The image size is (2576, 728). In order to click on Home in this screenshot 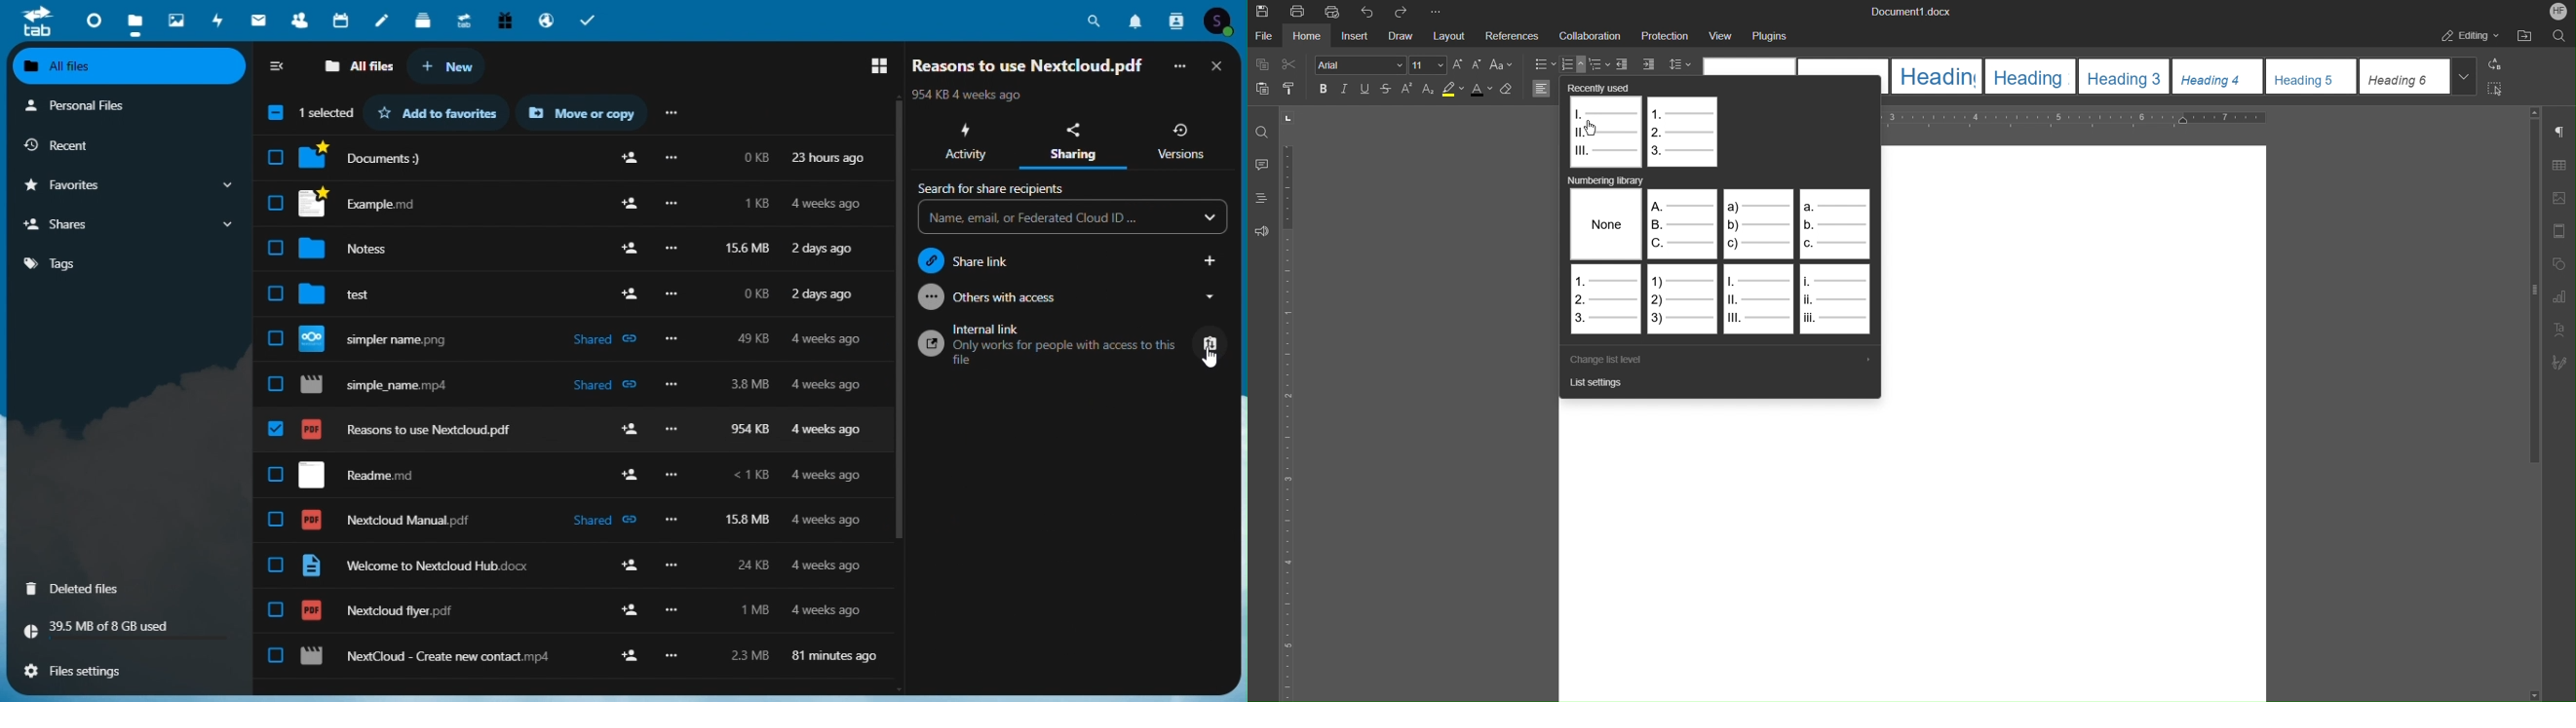, I will do `click(1304, 36)`.